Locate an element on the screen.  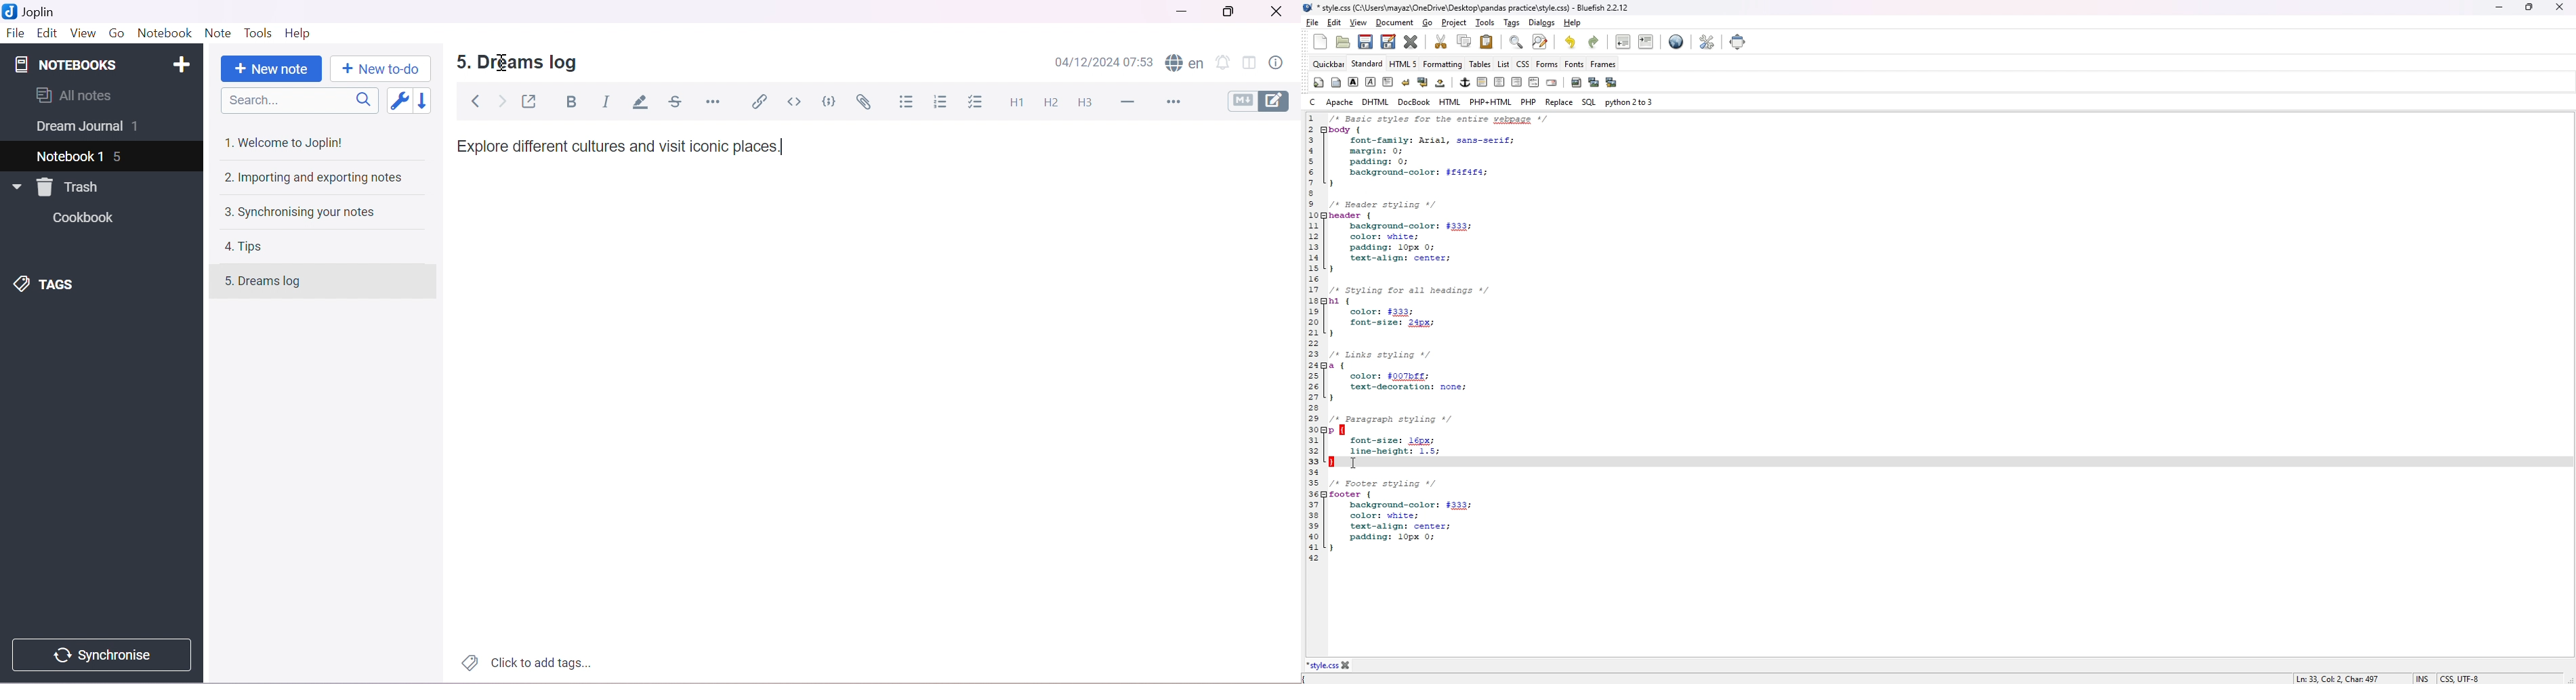
3. Synchronising your notes is located at coordinates (299, 213).